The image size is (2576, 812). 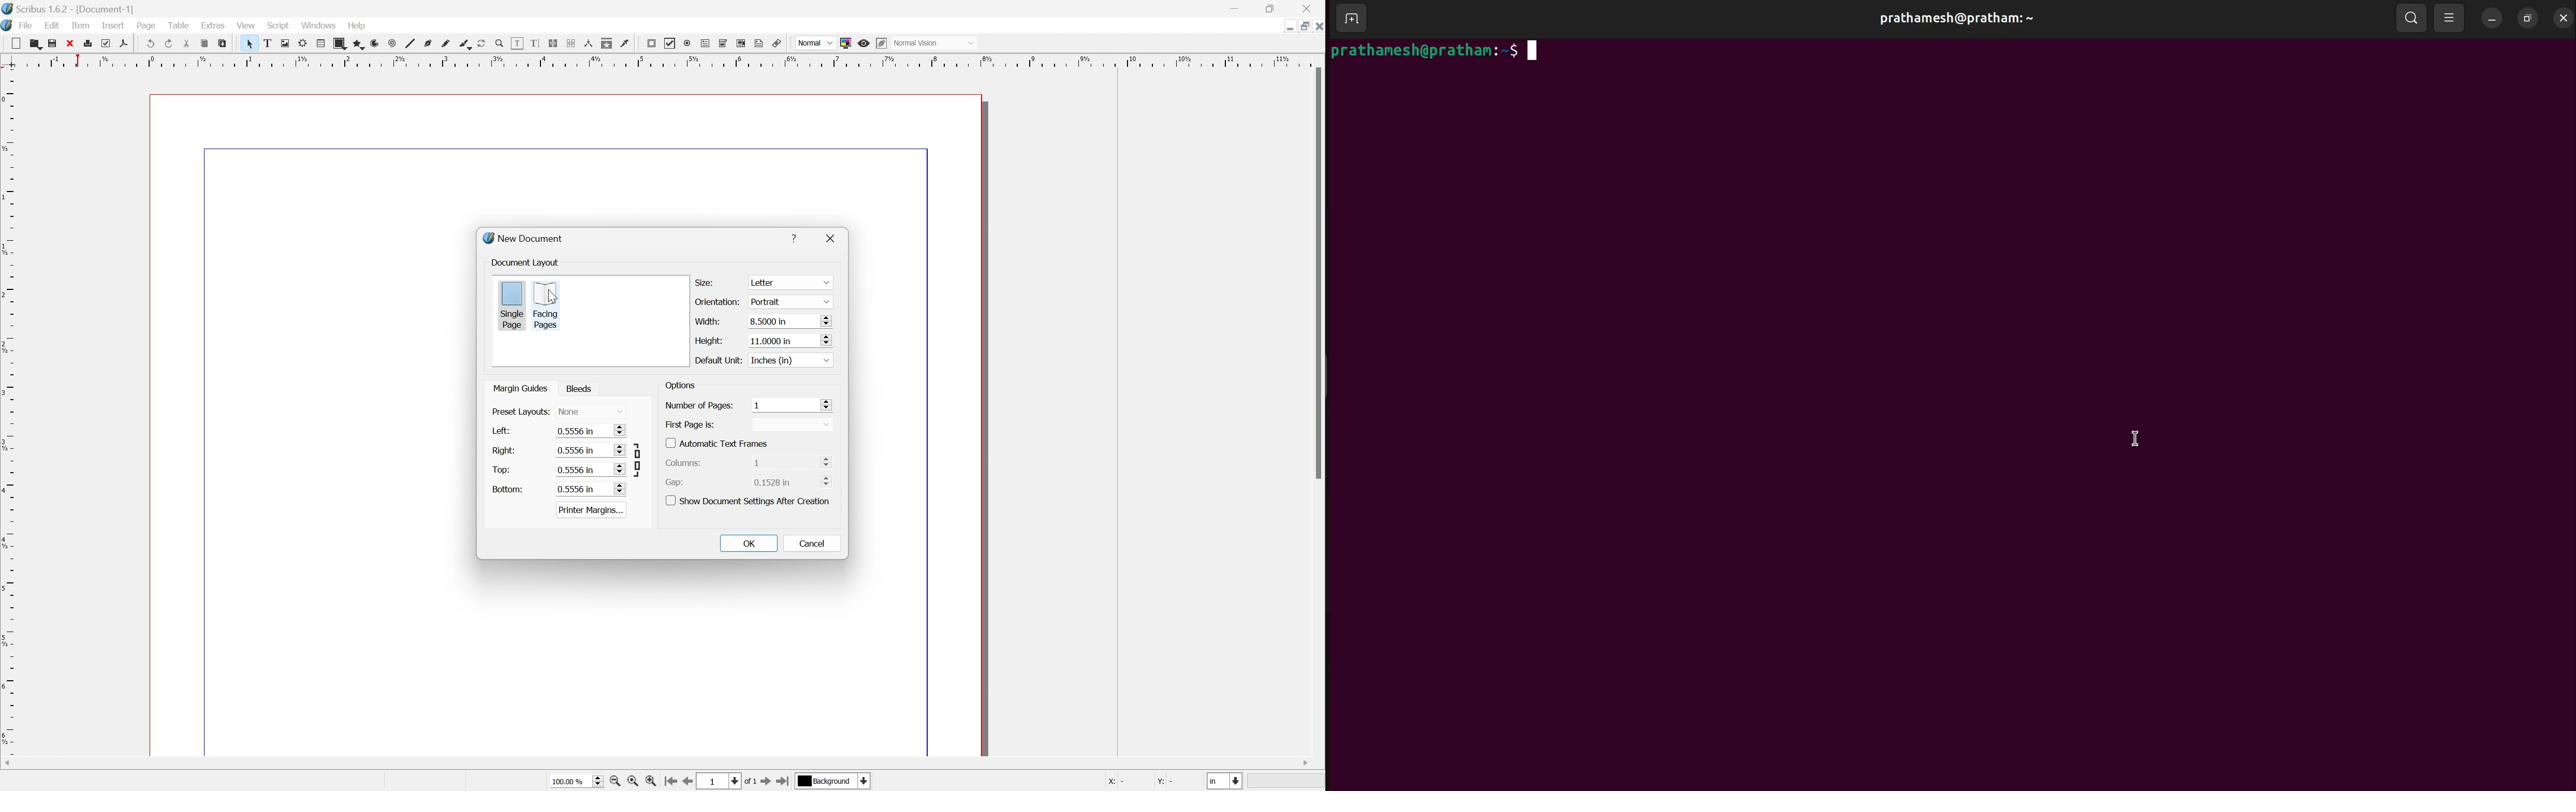 What do you see at coordinates (36, 44) in the screenshot?
I see `Open` at bounding box center [36, 44].